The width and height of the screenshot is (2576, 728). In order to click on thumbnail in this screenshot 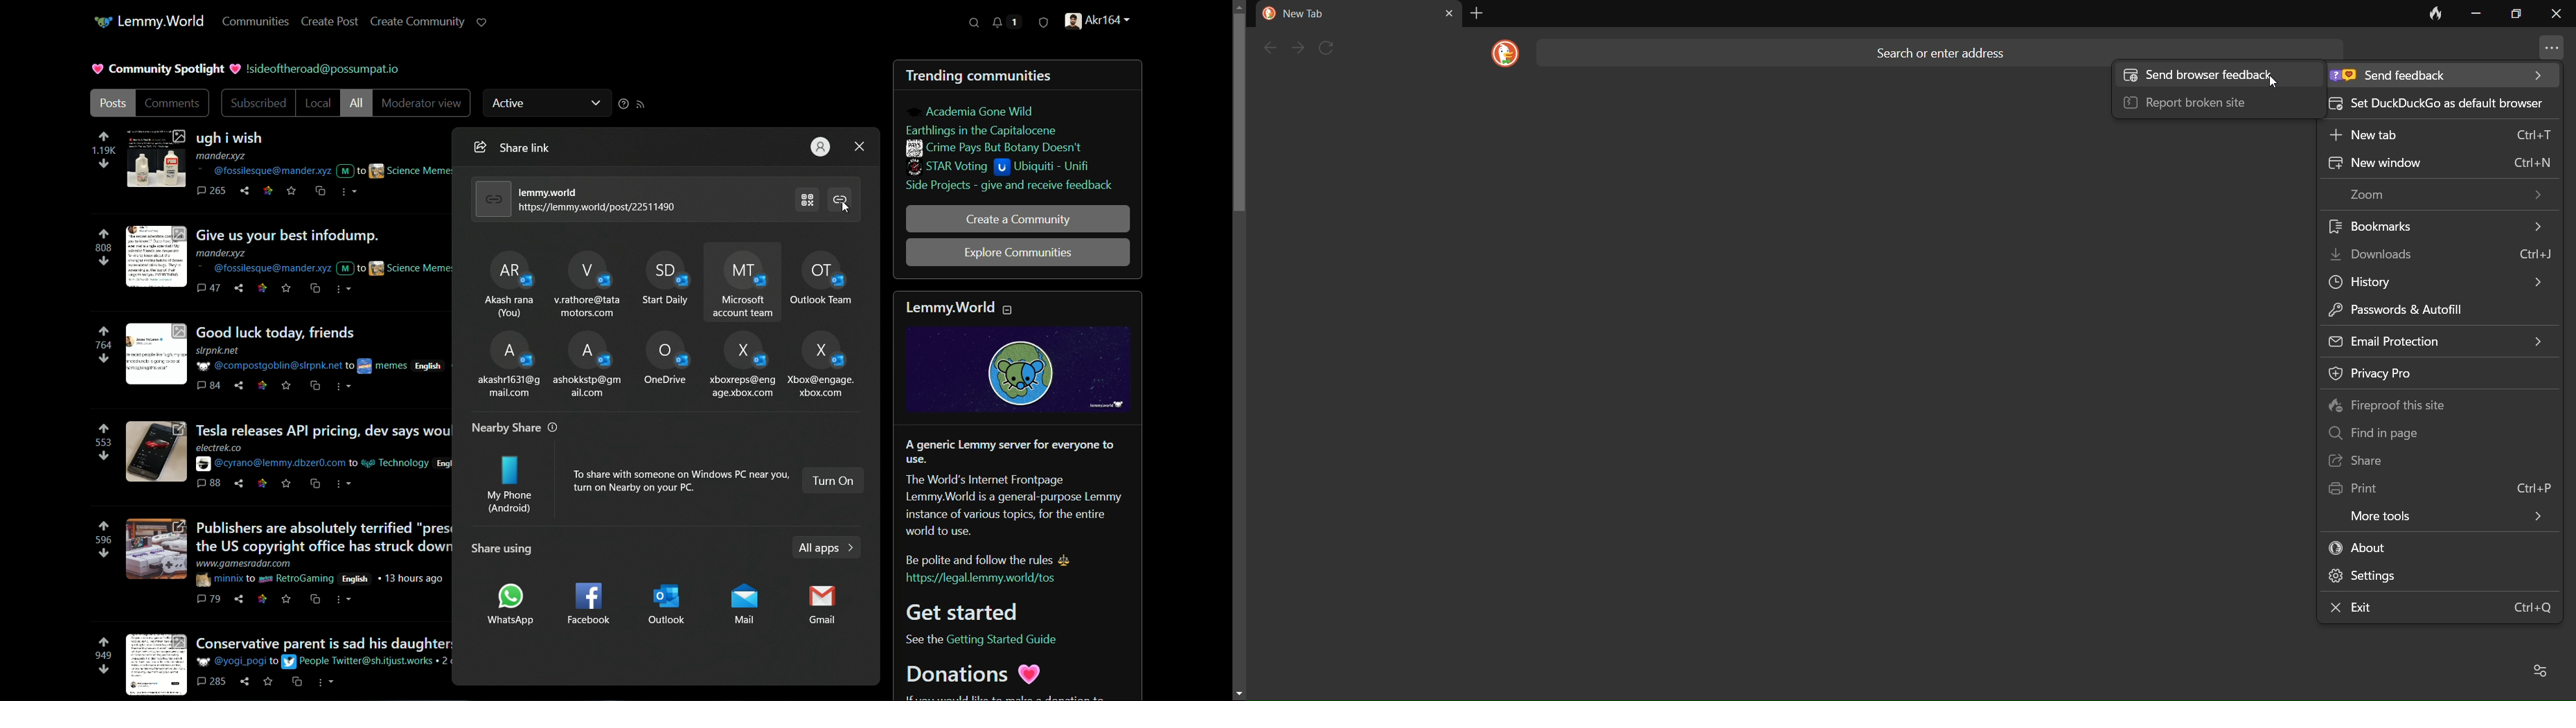, I will do `click(157, 254)`.